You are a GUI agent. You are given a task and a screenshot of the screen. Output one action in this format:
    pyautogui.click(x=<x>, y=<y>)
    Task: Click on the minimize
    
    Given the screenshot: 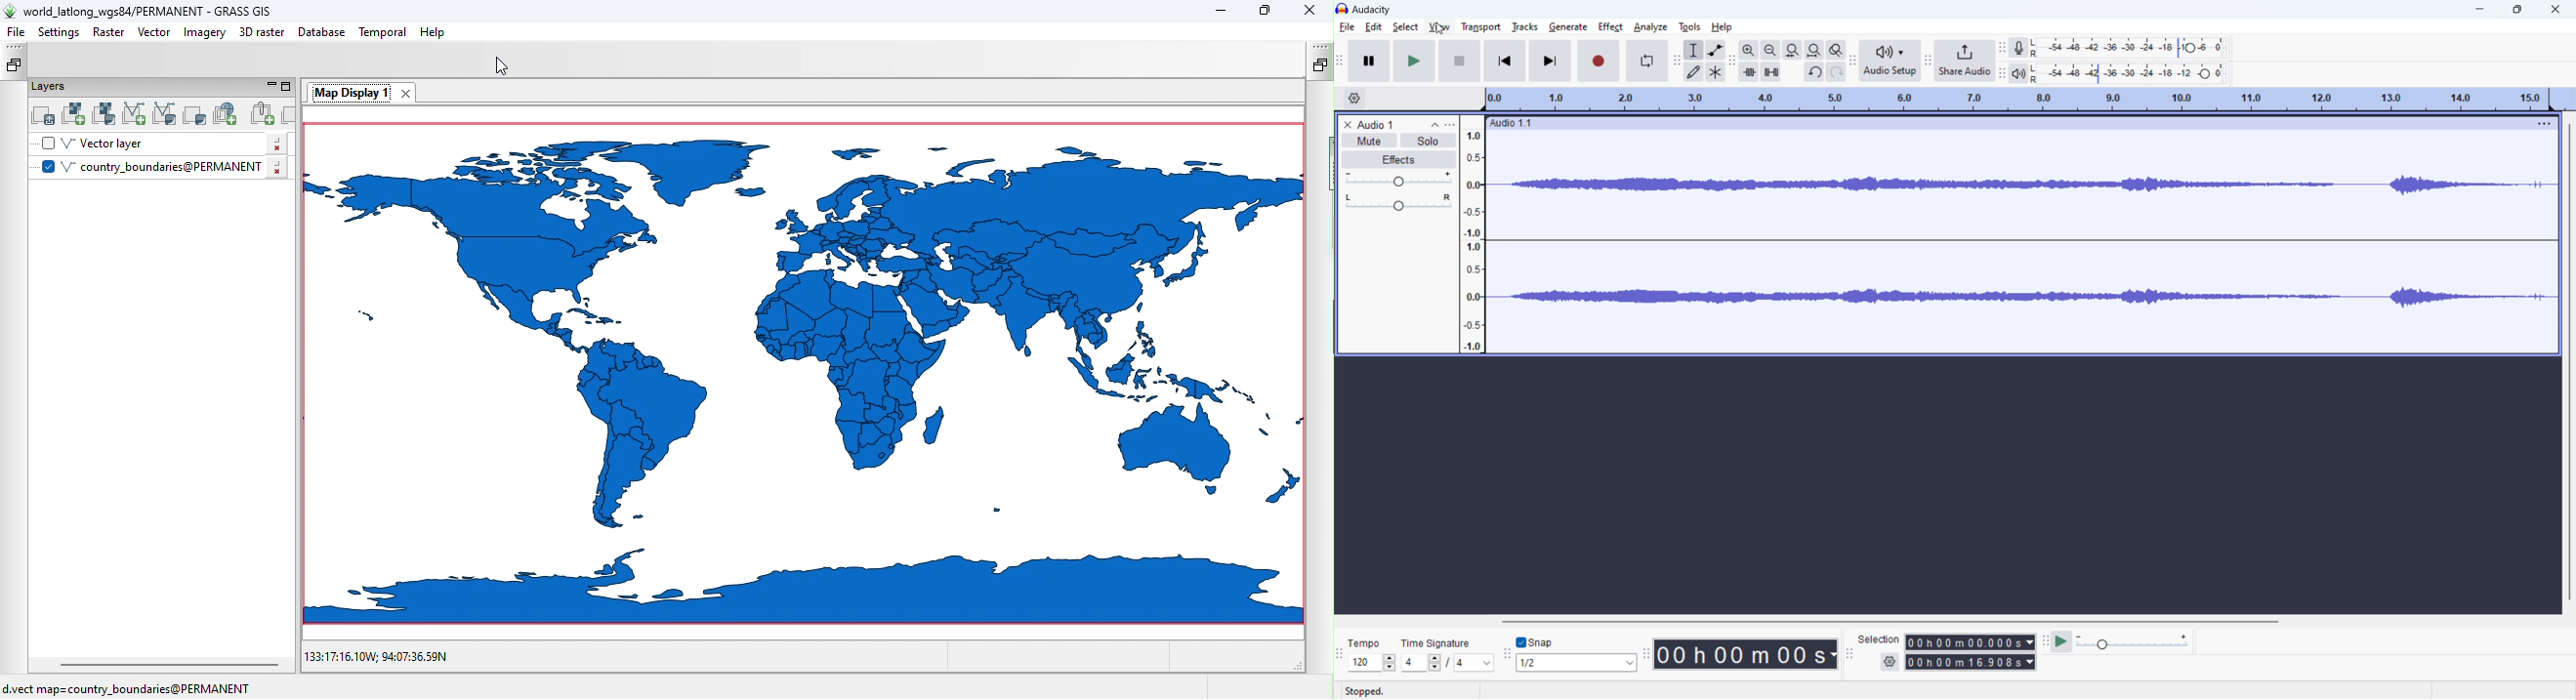 What is the action you would take?
    pyautogui.click(x=2482, y=8)
    